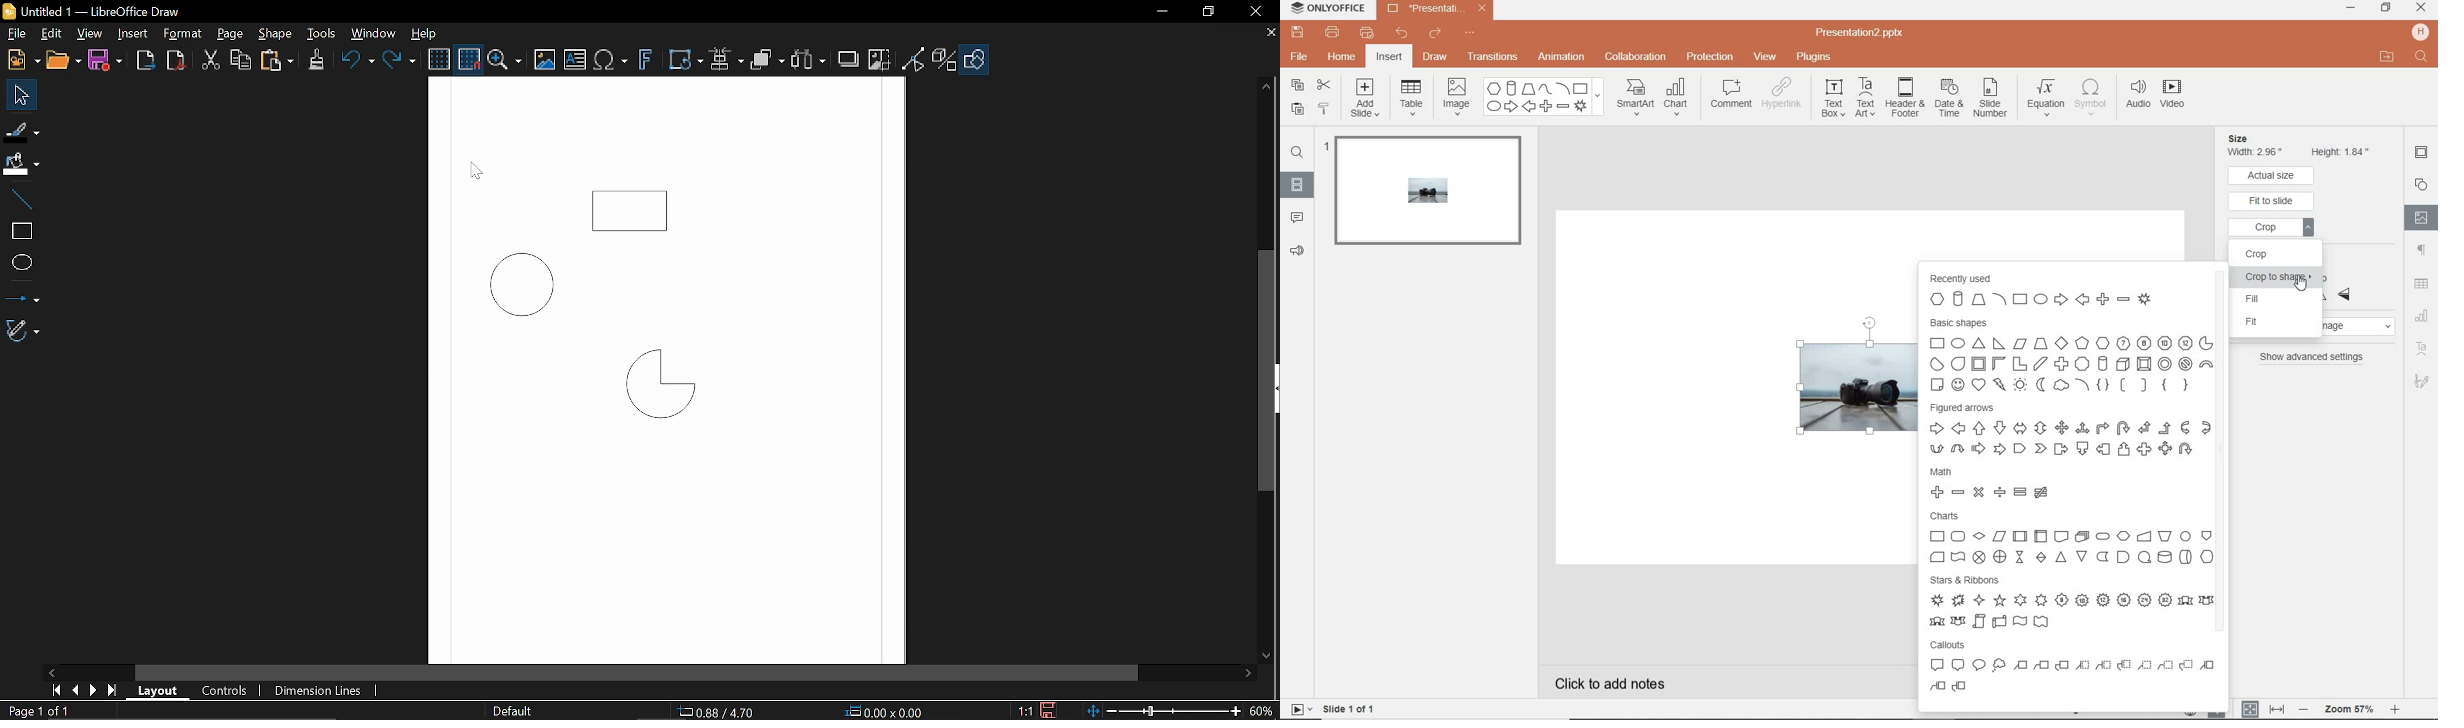 The height and width of the screenshot is (728, 2464). Describe the element at coordinates (849, 59) in the screenshot. I see `Shadow` at that location.